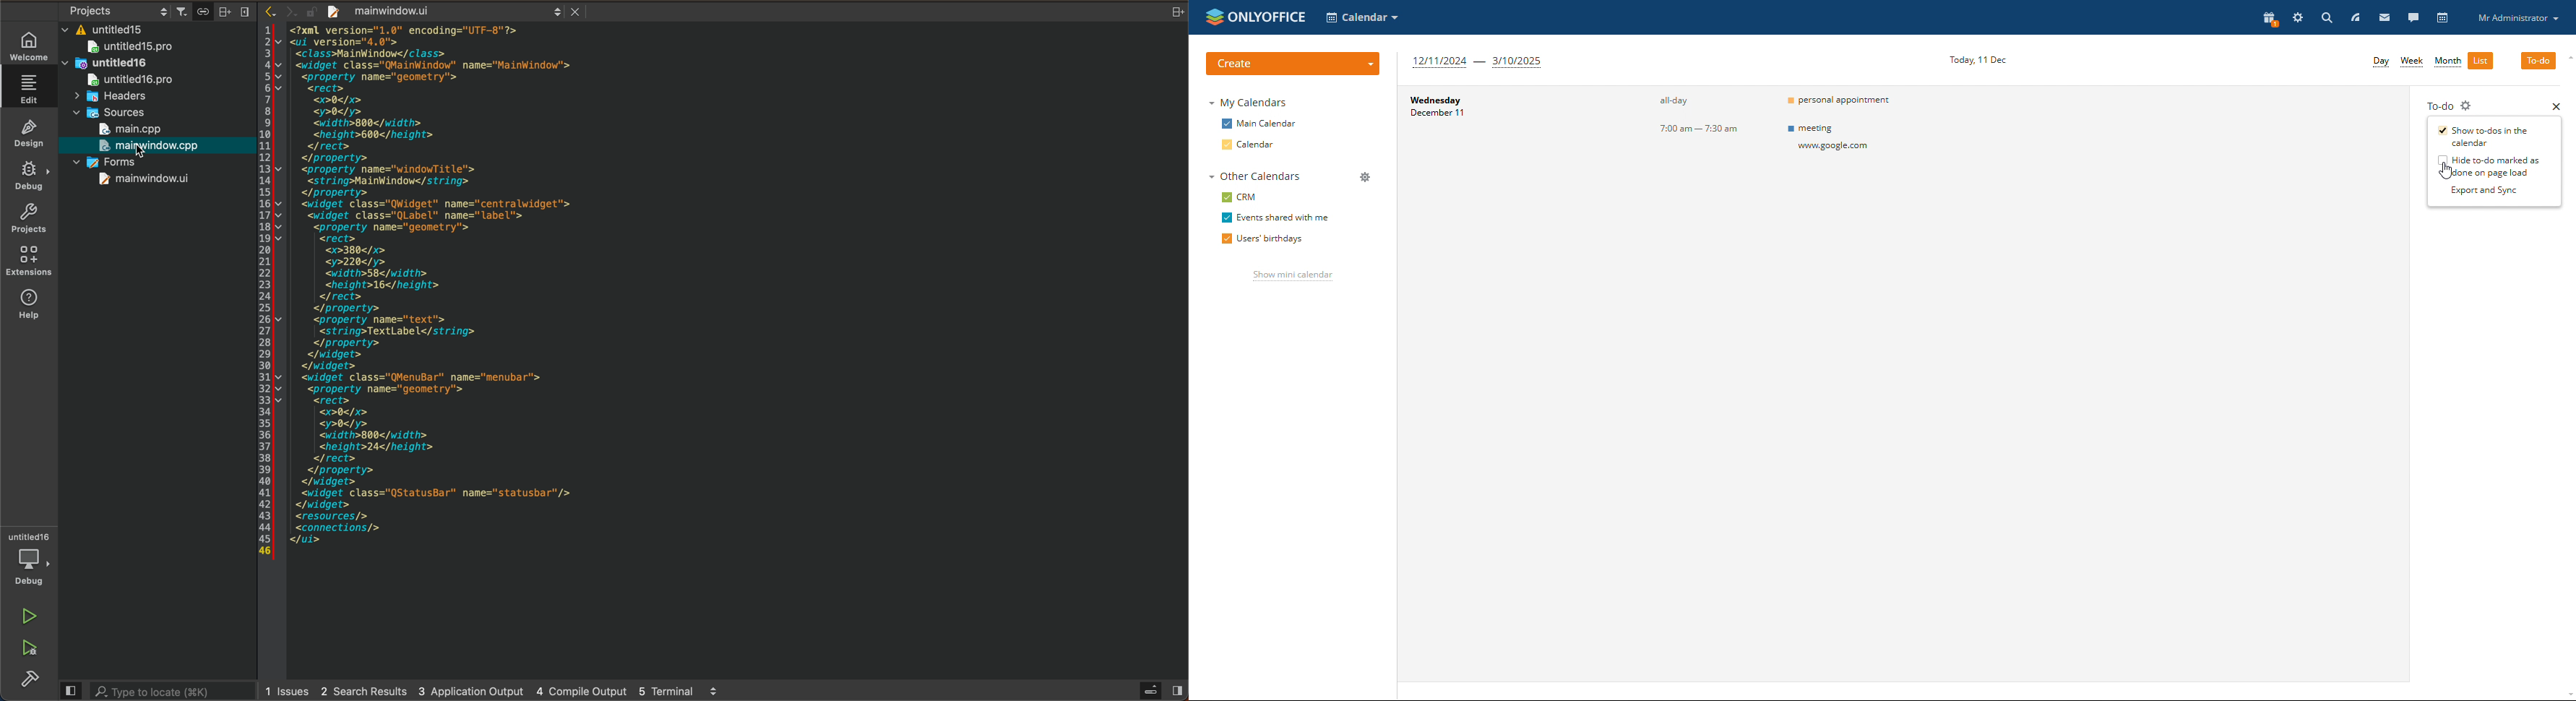 The image size is (2576, 728). I want to click on my calendars, so click(1250, 102).